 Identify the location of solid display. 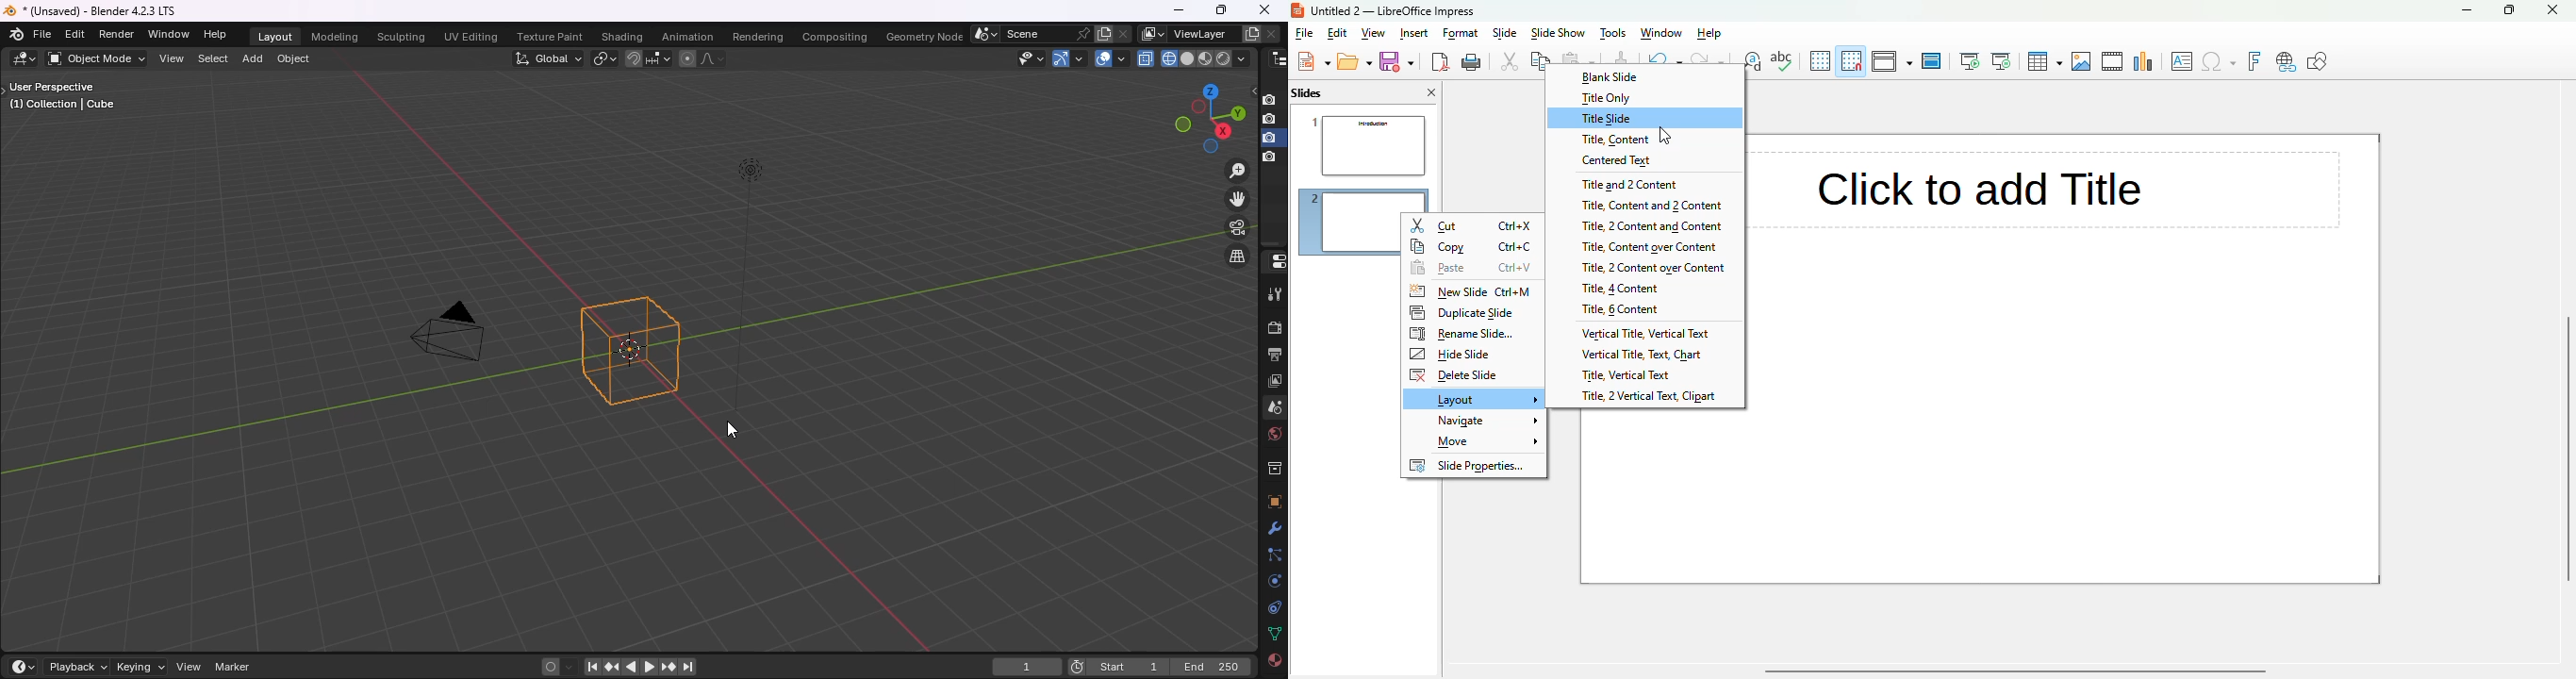
(1189, 58).